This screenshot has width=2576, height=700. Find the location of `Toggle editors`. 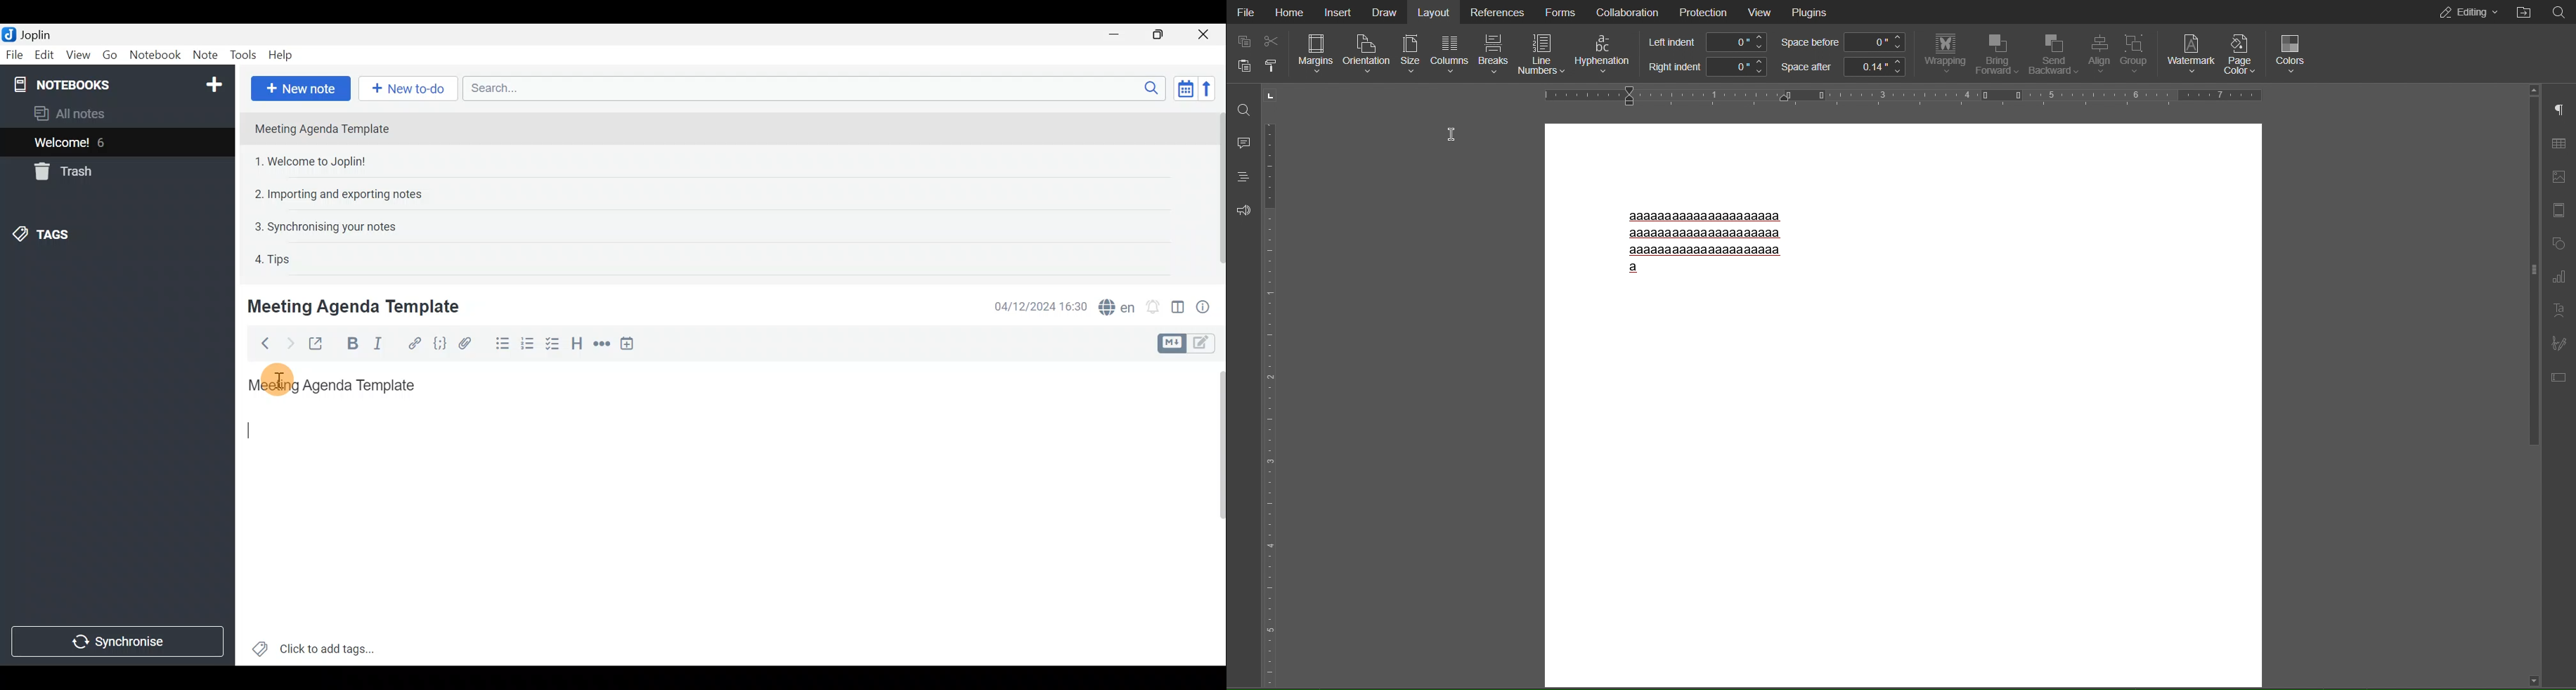

Toggle editors is located at coordinates (1205, 344).